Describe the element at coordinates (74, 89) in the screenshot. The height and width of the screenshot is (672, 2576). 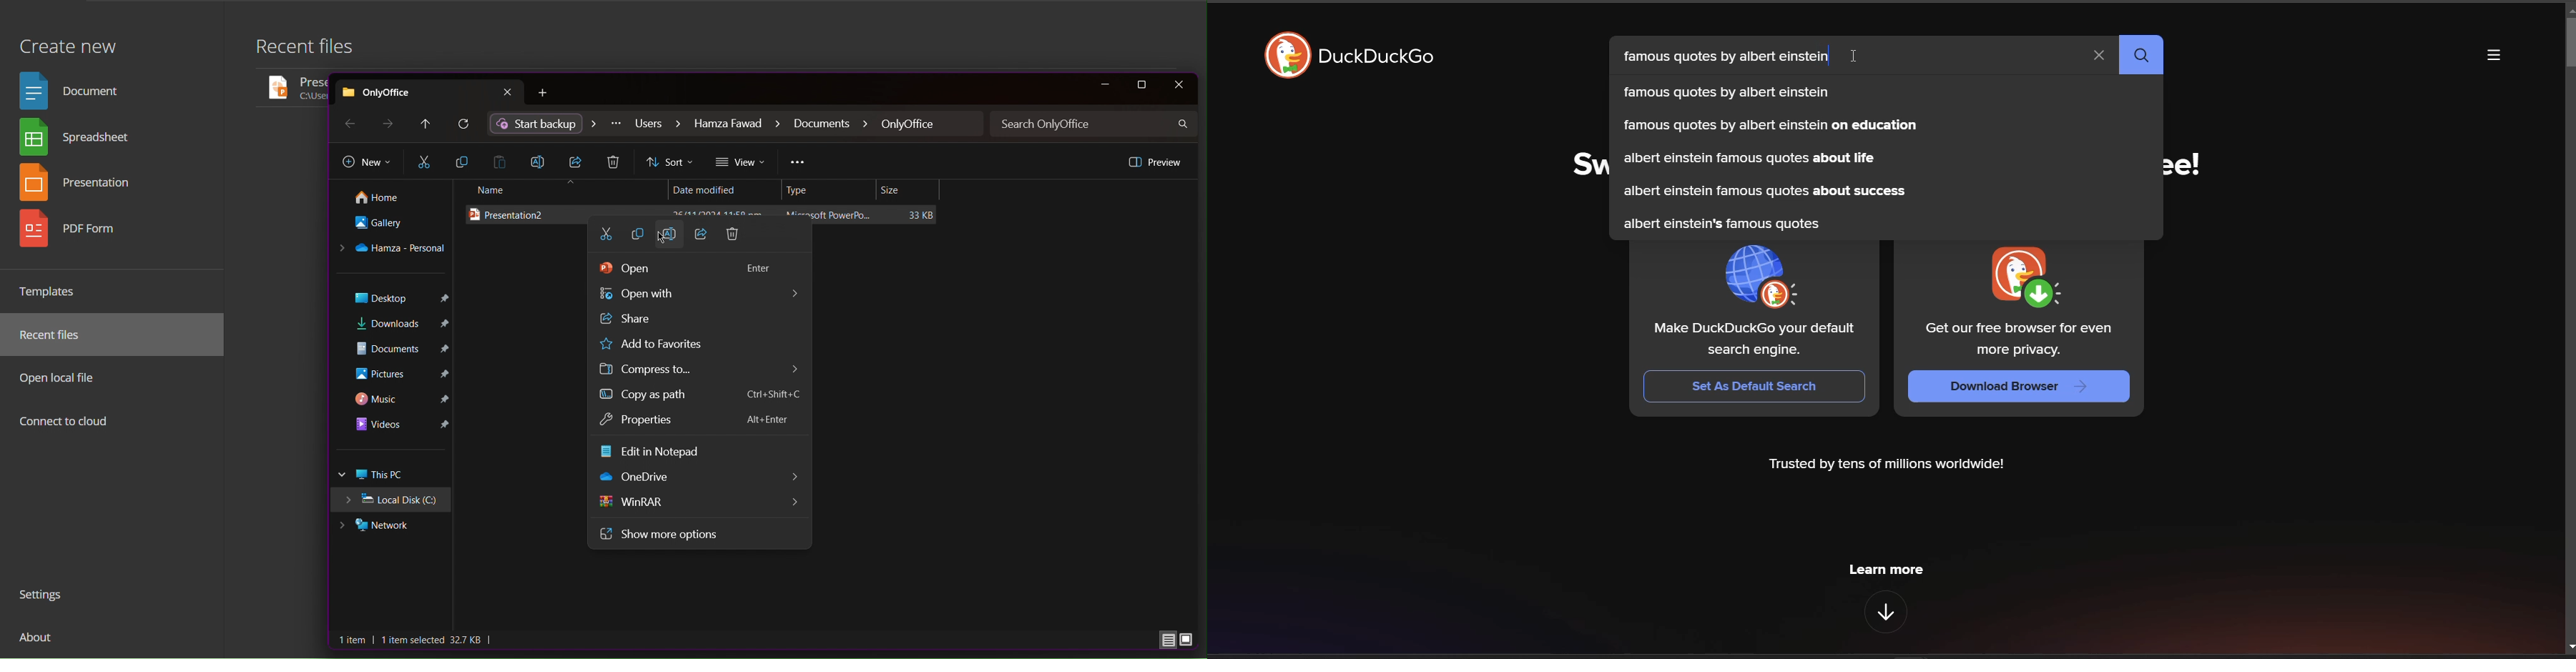
I see `Document` at that location.